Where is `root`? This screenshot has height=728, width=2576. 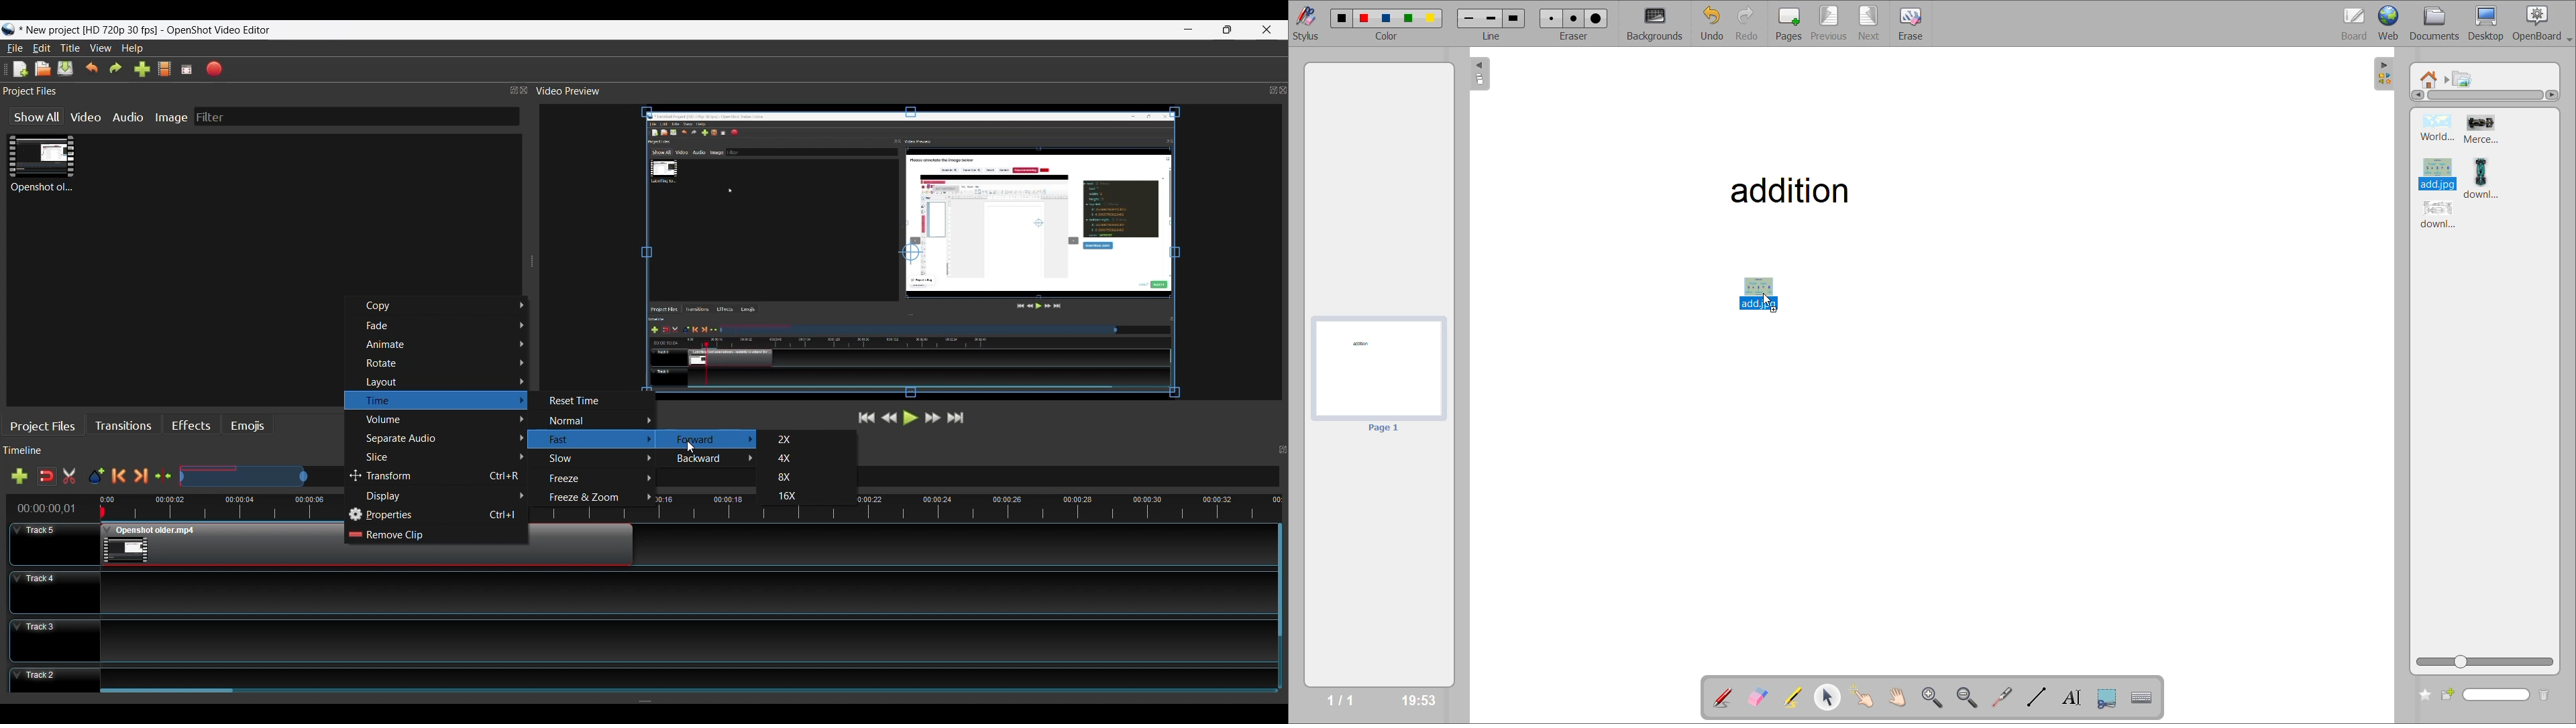
root is located at coordinates (2427, 78).